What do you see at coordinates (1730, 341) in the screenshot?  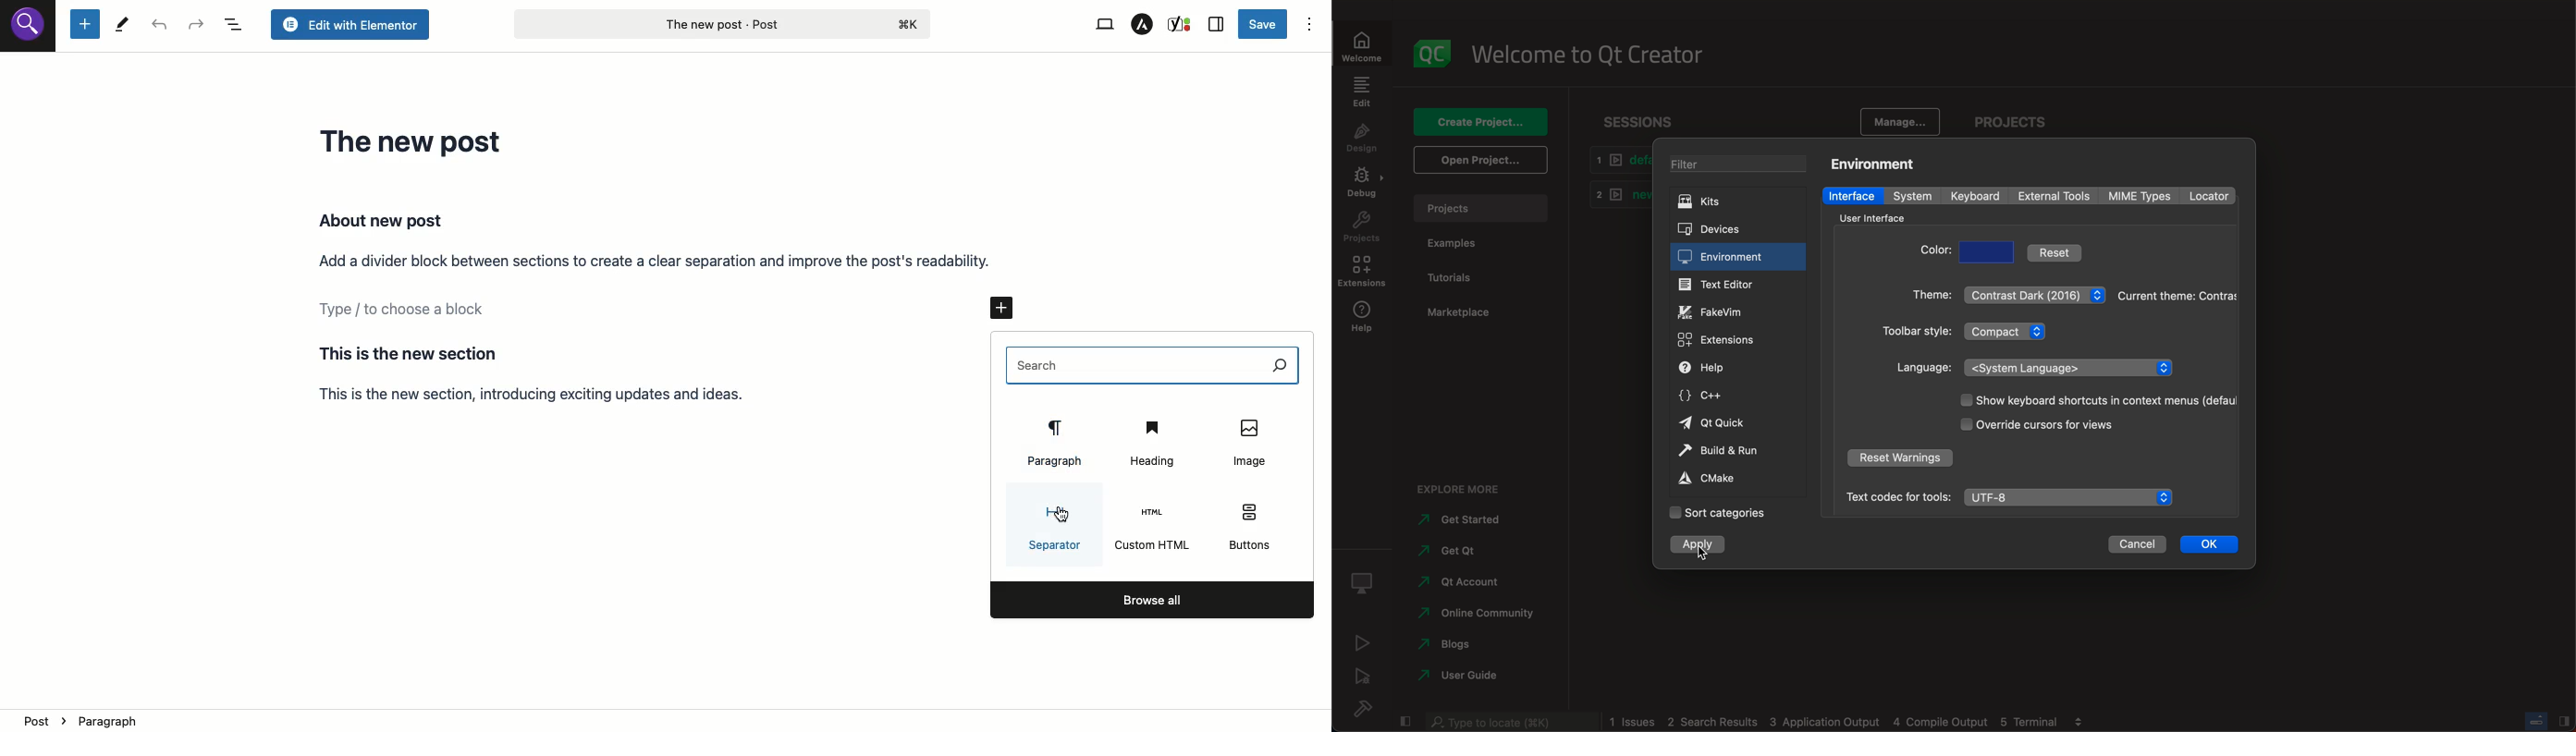 I see `extensions` at bounding box center [1730, 341].